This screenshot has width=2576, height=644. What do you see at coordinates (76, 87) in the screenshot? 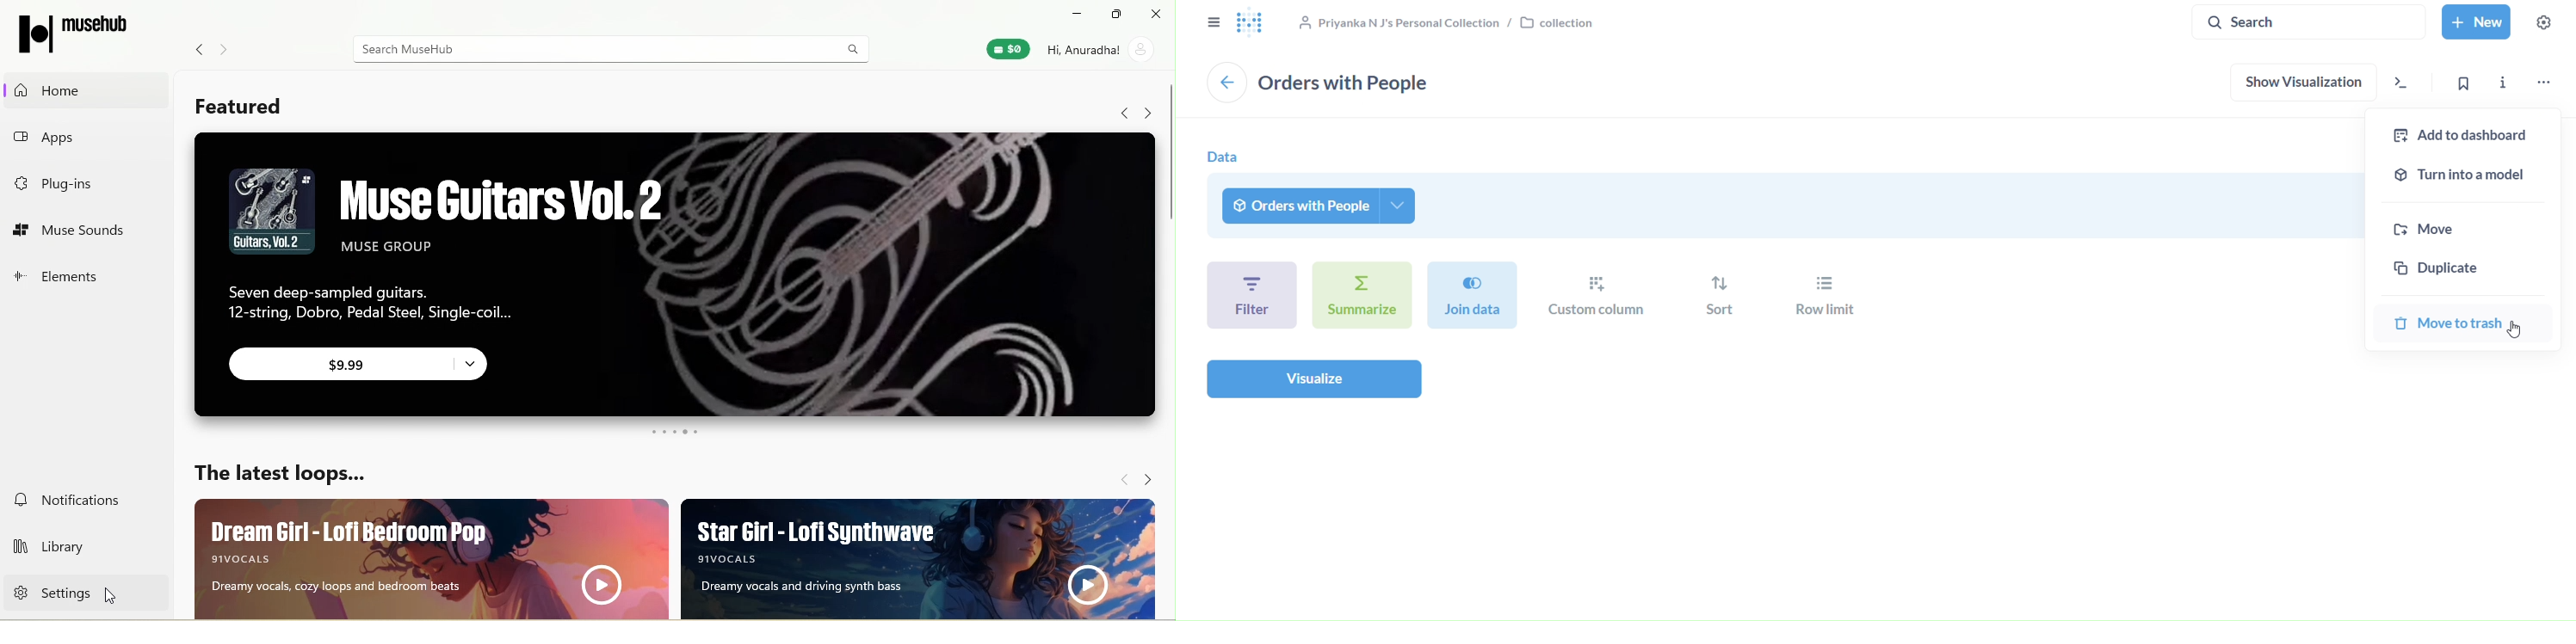
I see `home` at bounding box center [76, 87].